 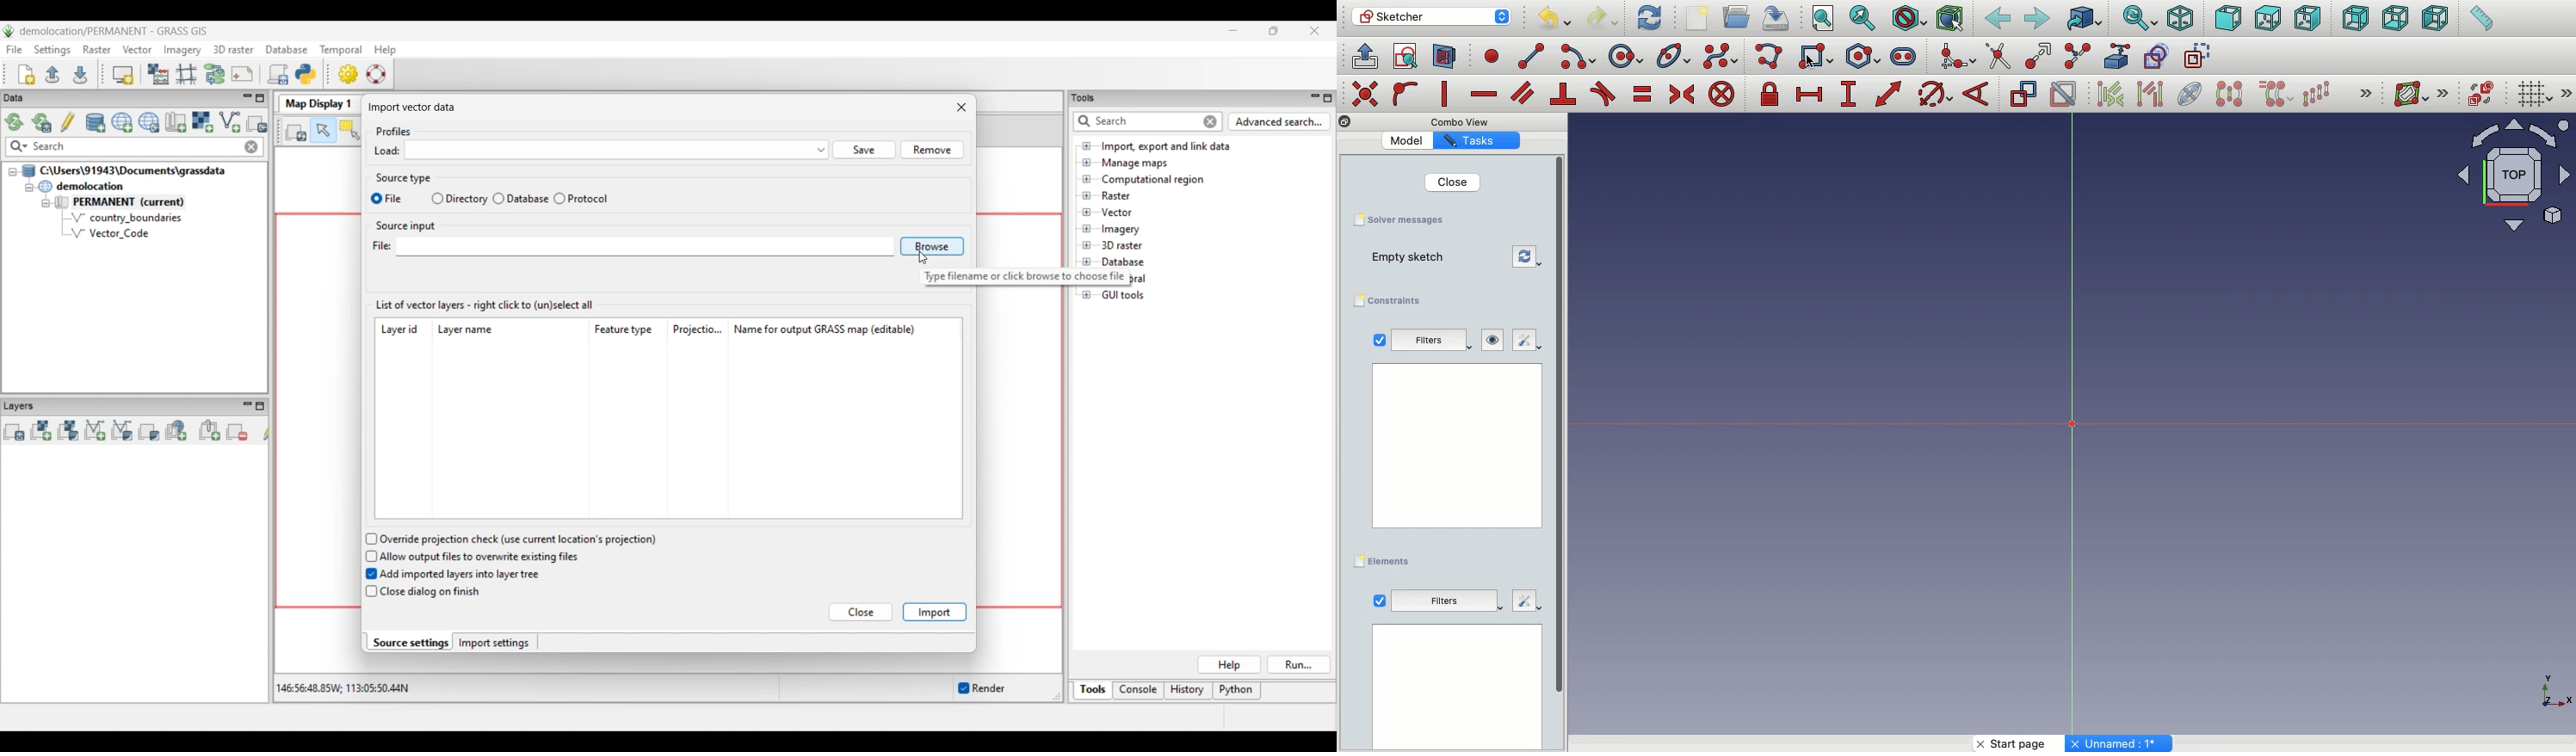 I want to click on Sync view, so click(x=2139, y=19).